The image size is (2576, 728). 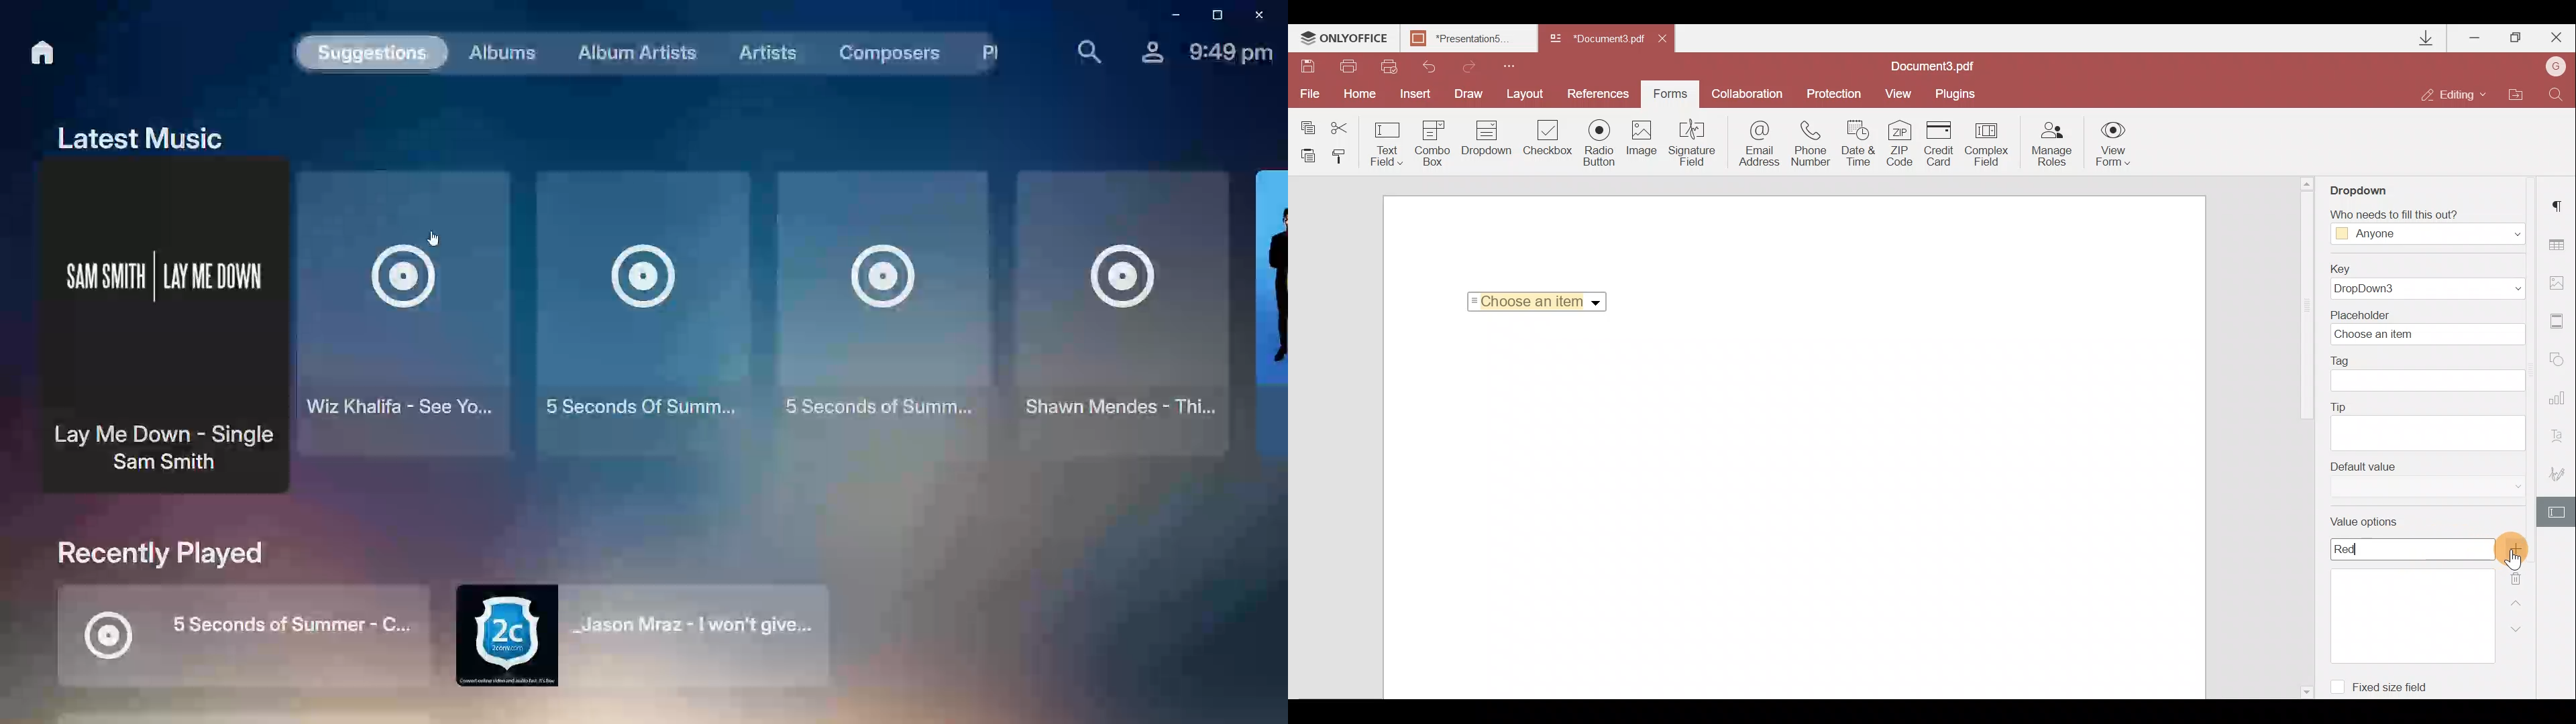 What do you see at coordinates (2560, 398) in the screenshot?
I see `Chart settings` at bounding box center [2560, 398].